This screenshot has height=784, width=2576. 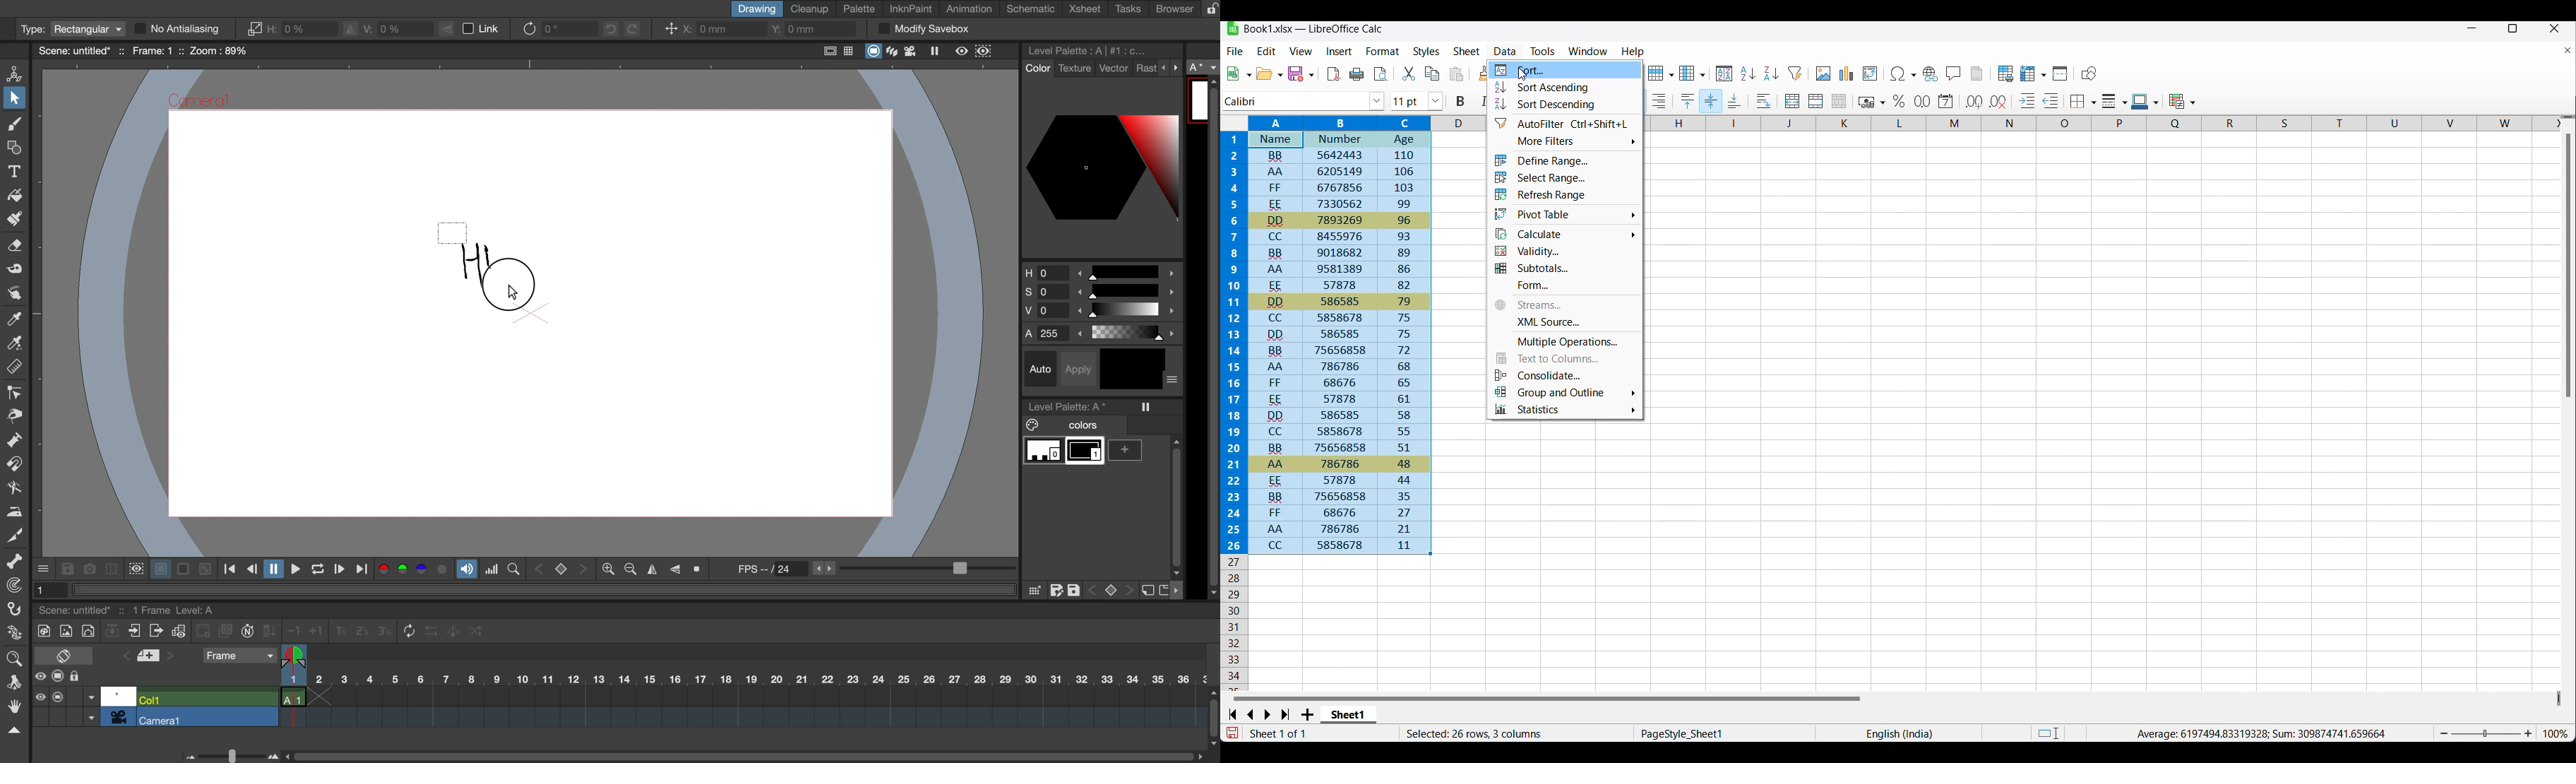 I want to click on checkered background, so click(x=204, y=568).